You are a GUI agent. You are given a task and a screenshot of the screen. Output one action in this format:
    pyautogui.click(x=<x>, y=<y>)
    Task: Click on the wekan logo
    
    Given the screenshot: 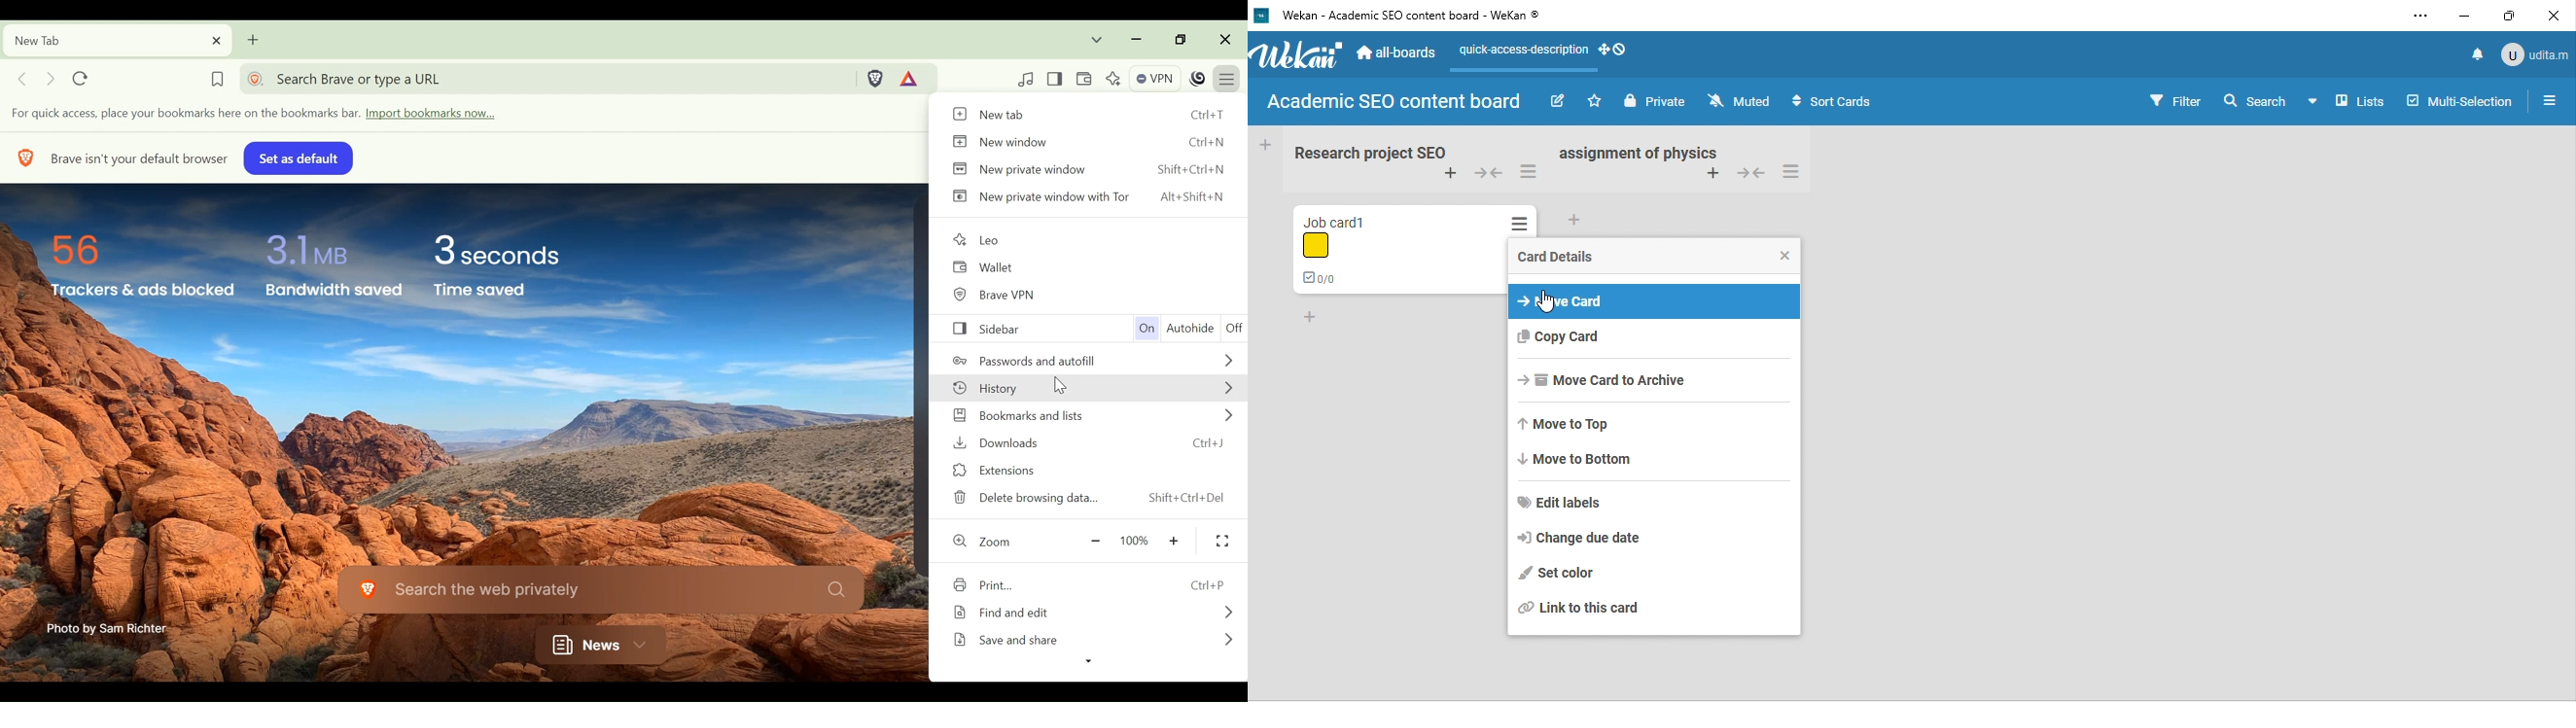 What is the action you would take?
    pyautogui.click(x=1296, y=55)
    